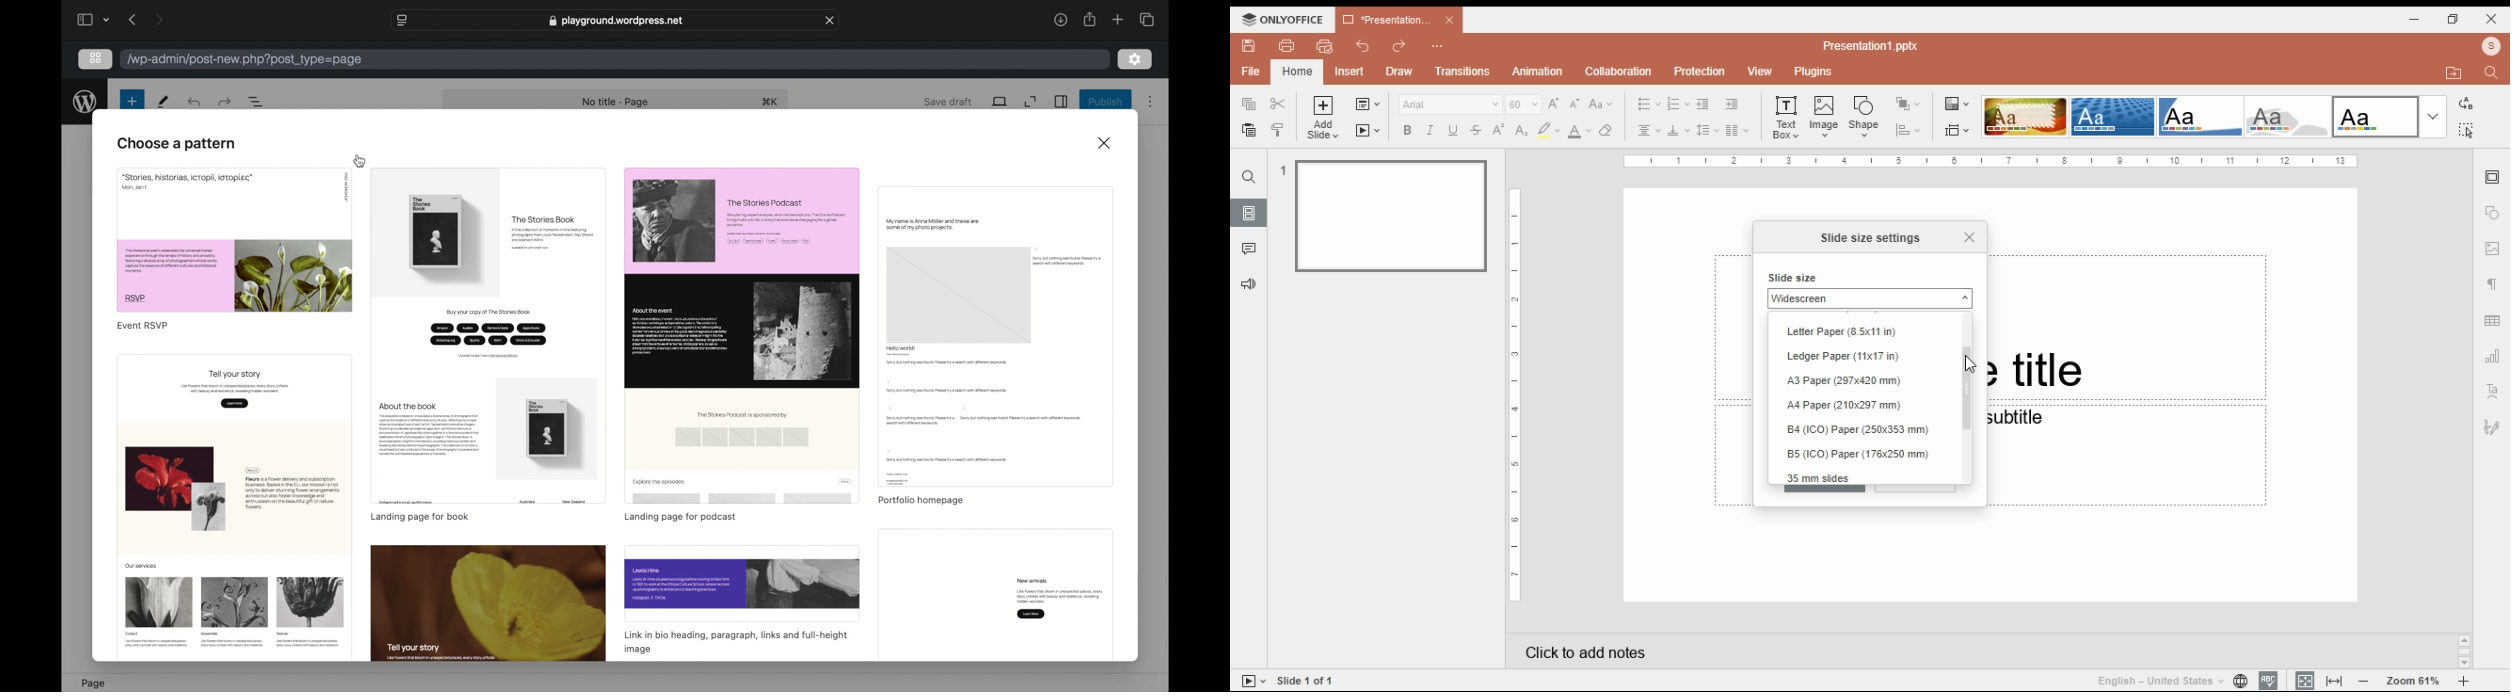 Image resolution: width=2520 pixels, height=700 pixels. What do you see at coordinates (1968, 365) in the screenshot?
I see `Cursor` at bounding box center [1968, 365].